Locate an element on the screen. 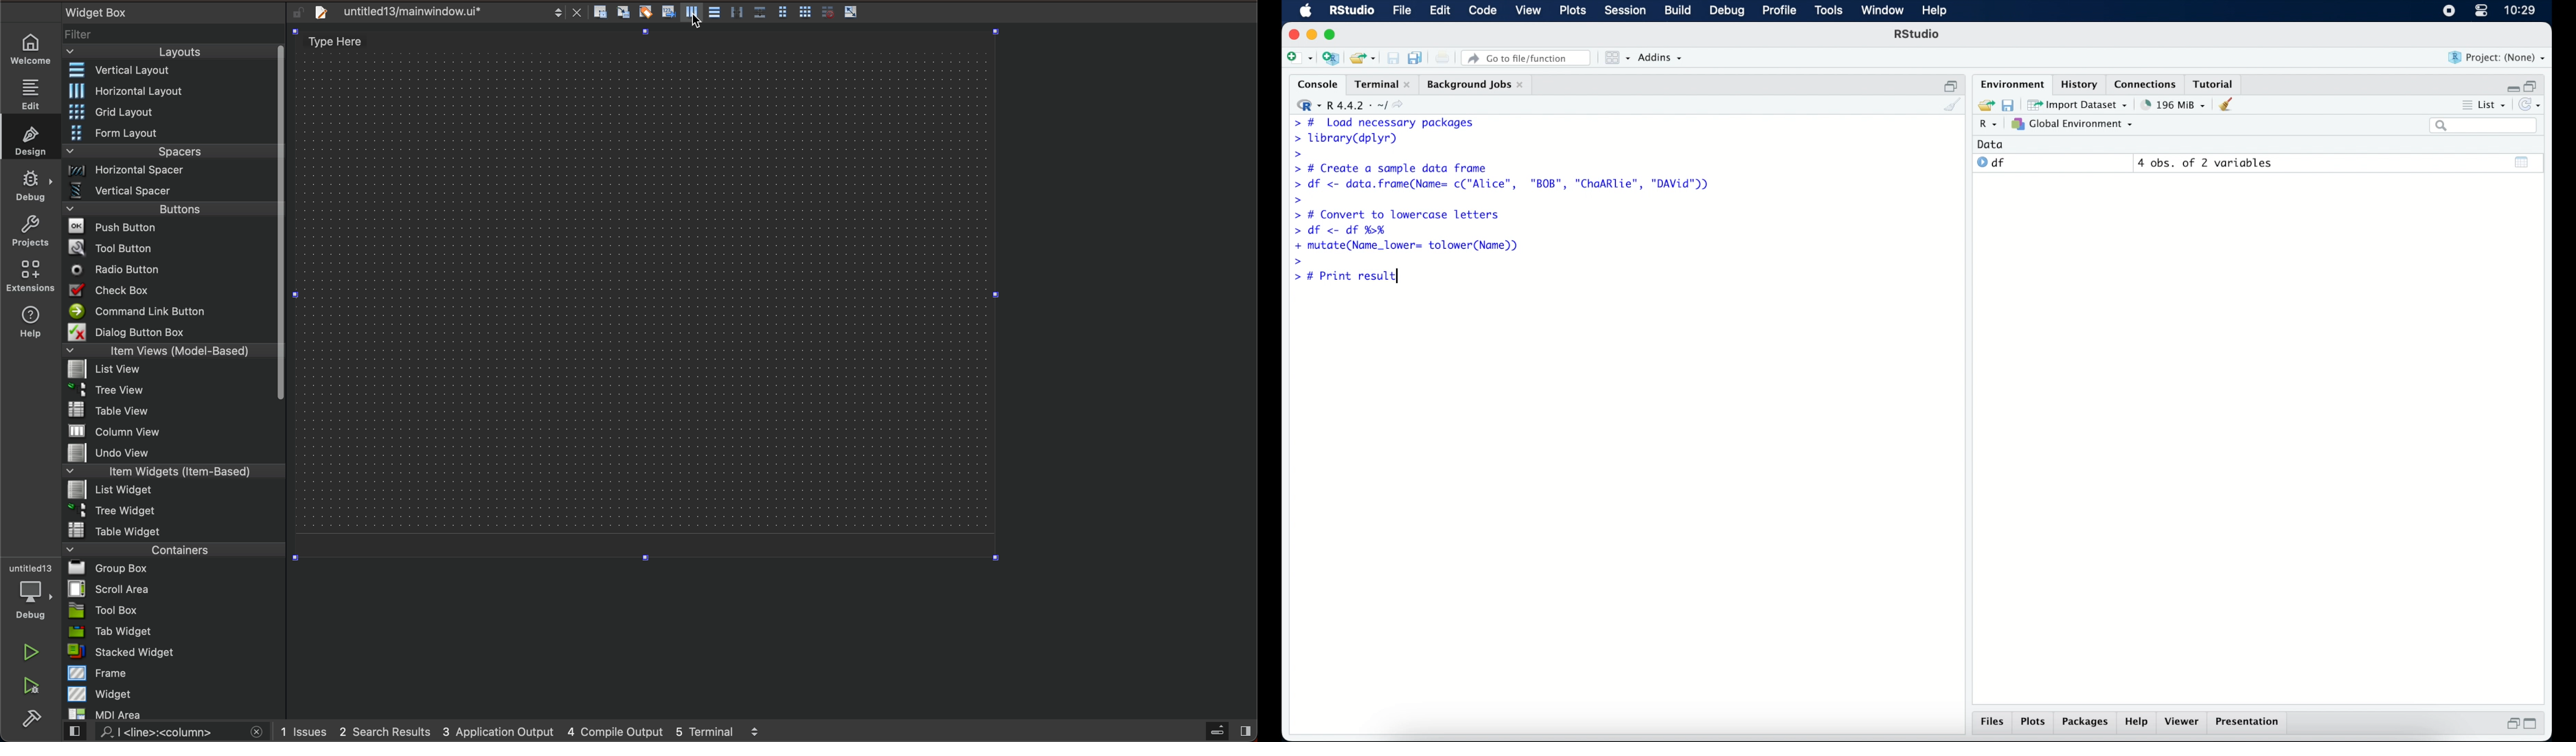 The width and height of the screenshot is (2576, 756). containers is located at coordinates (173, 548).